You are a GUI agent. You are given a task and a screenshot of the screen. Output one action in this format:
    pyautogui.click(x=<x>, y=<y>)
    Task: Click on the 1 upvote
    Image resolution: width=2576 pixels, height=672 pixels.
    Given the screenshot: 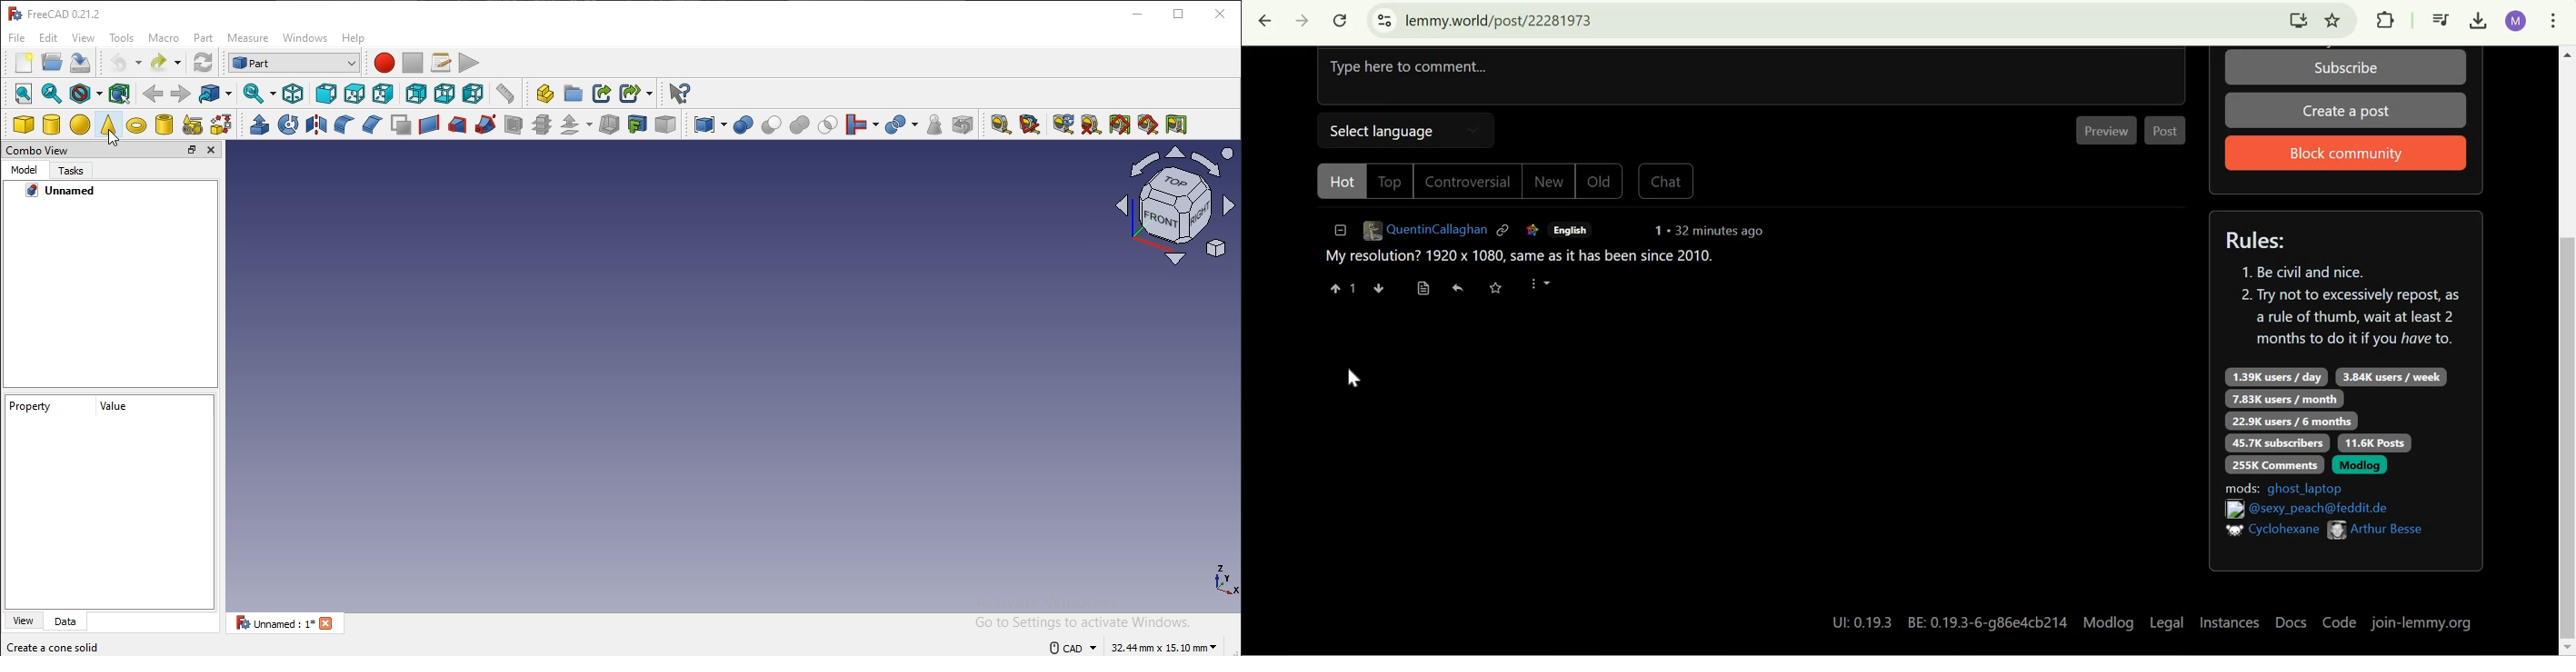 What is the action you would take?
    pyautogui.click(x=1339, y=288)
    